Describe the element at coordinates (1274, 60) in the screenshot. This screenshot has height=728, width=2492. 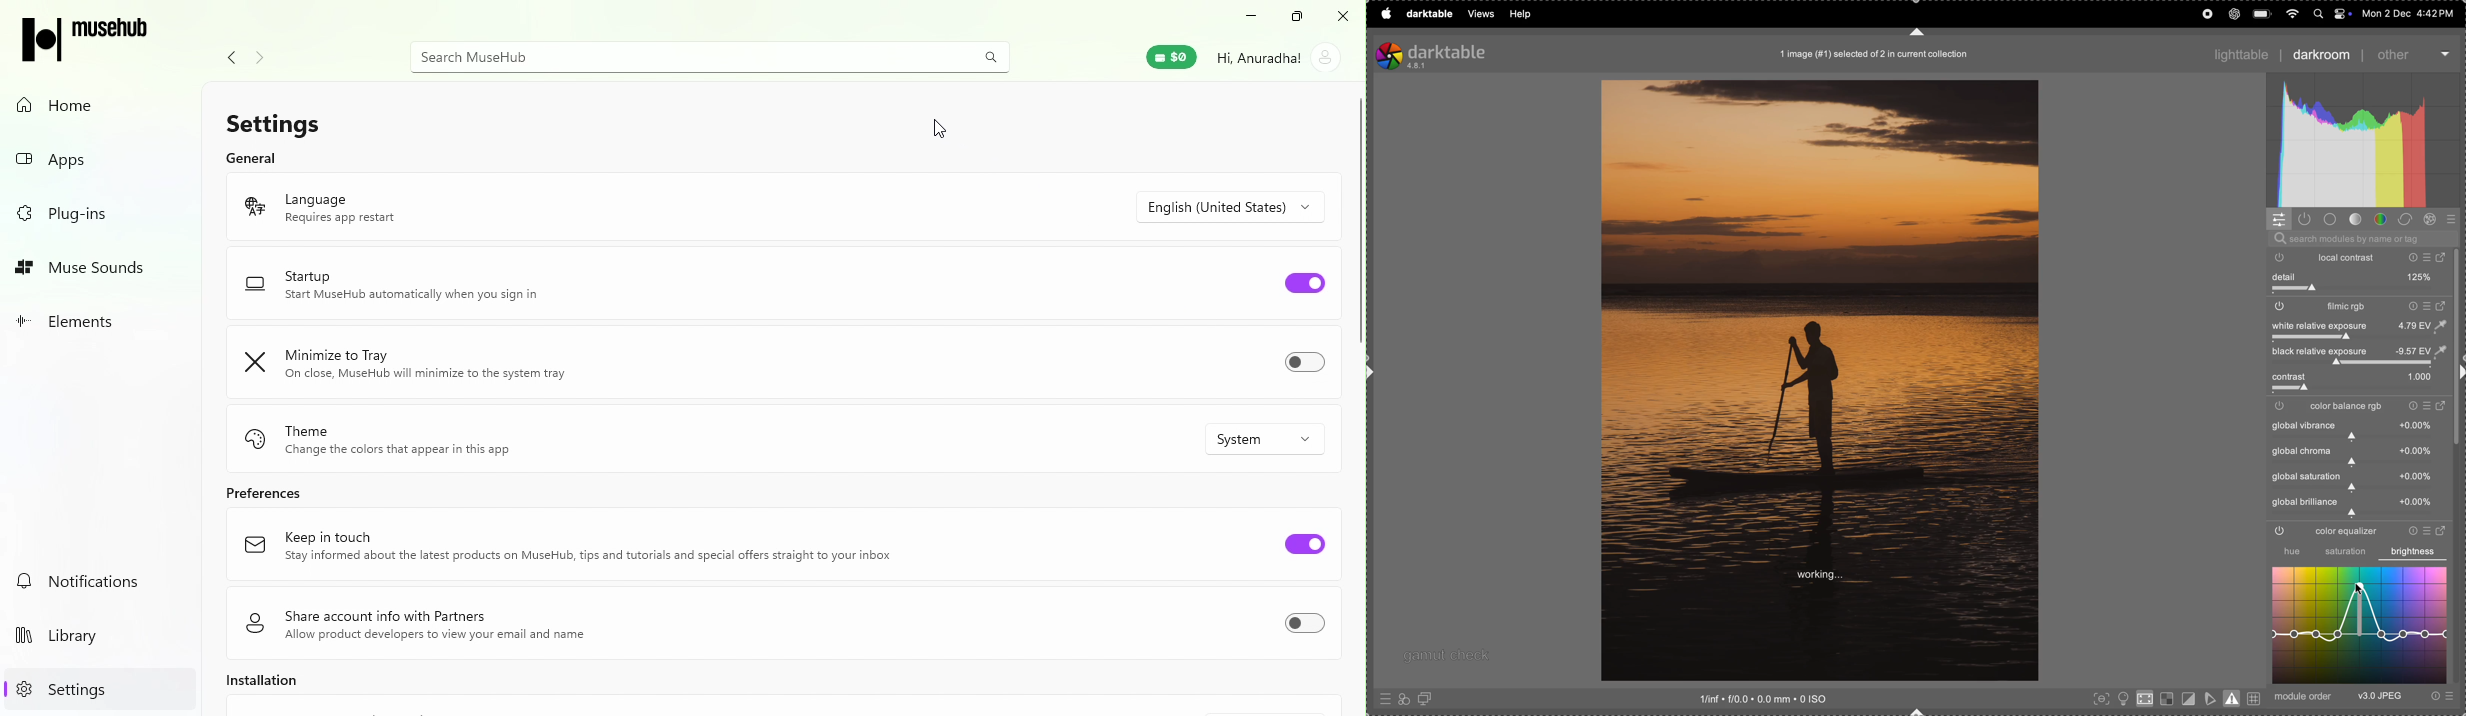
I see `Account` at that location.